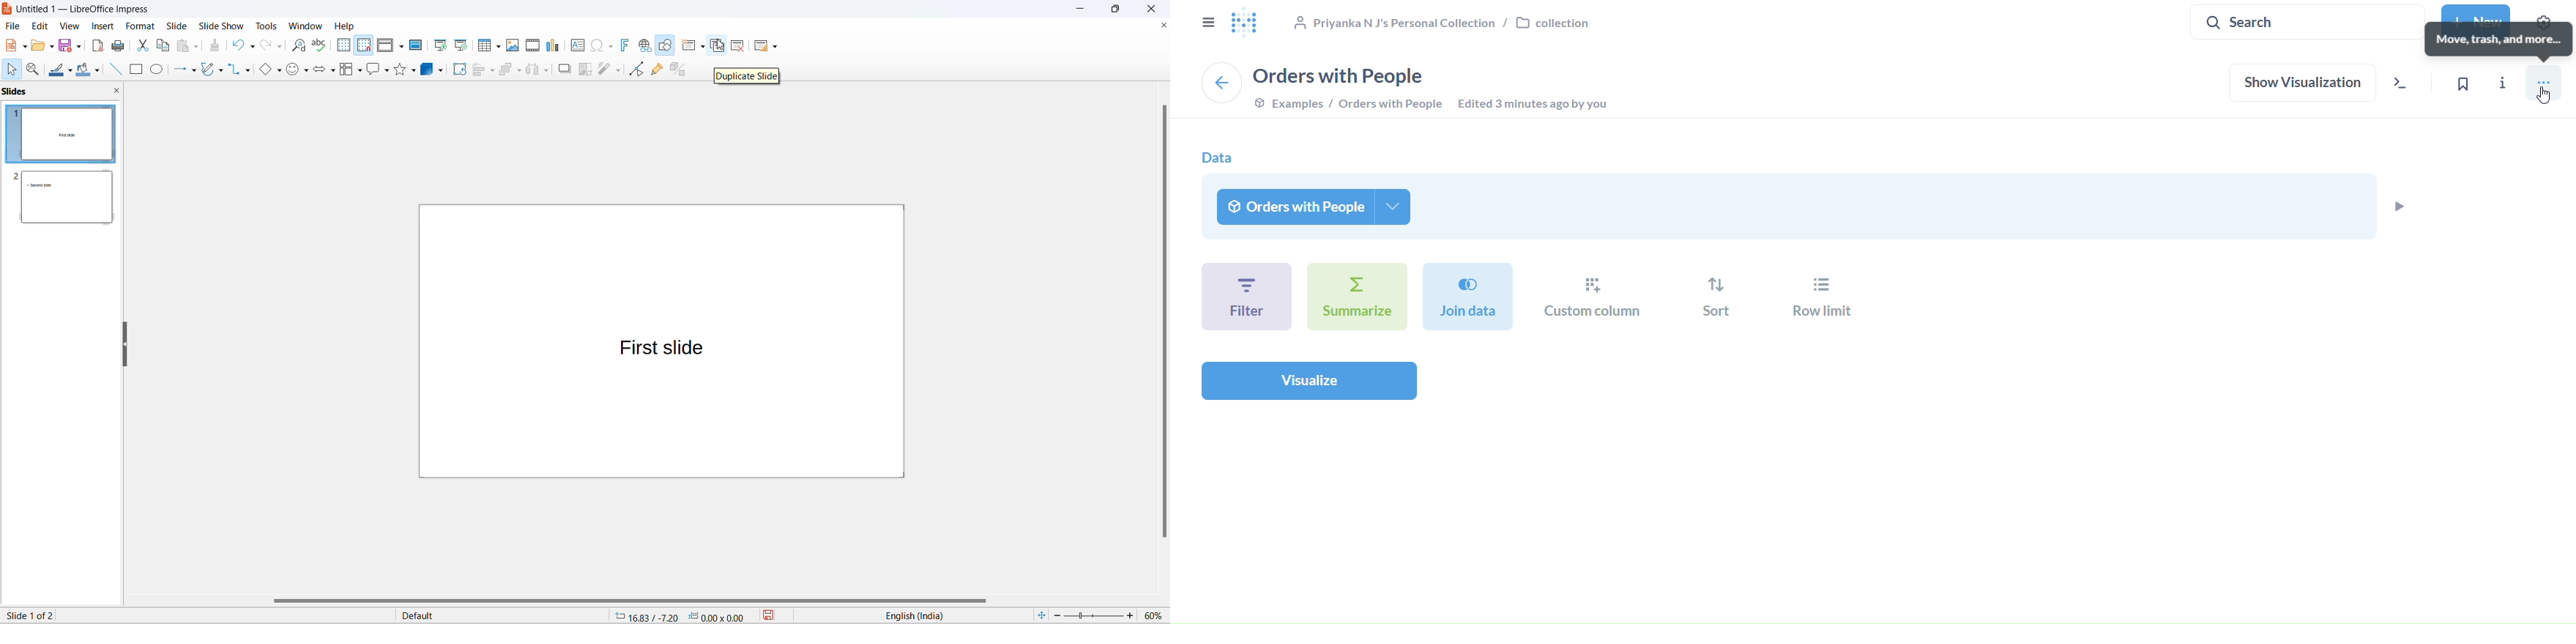 This screenshot has height=644, width=2576. I want to click on insert fontwork text, so click(624, 45).